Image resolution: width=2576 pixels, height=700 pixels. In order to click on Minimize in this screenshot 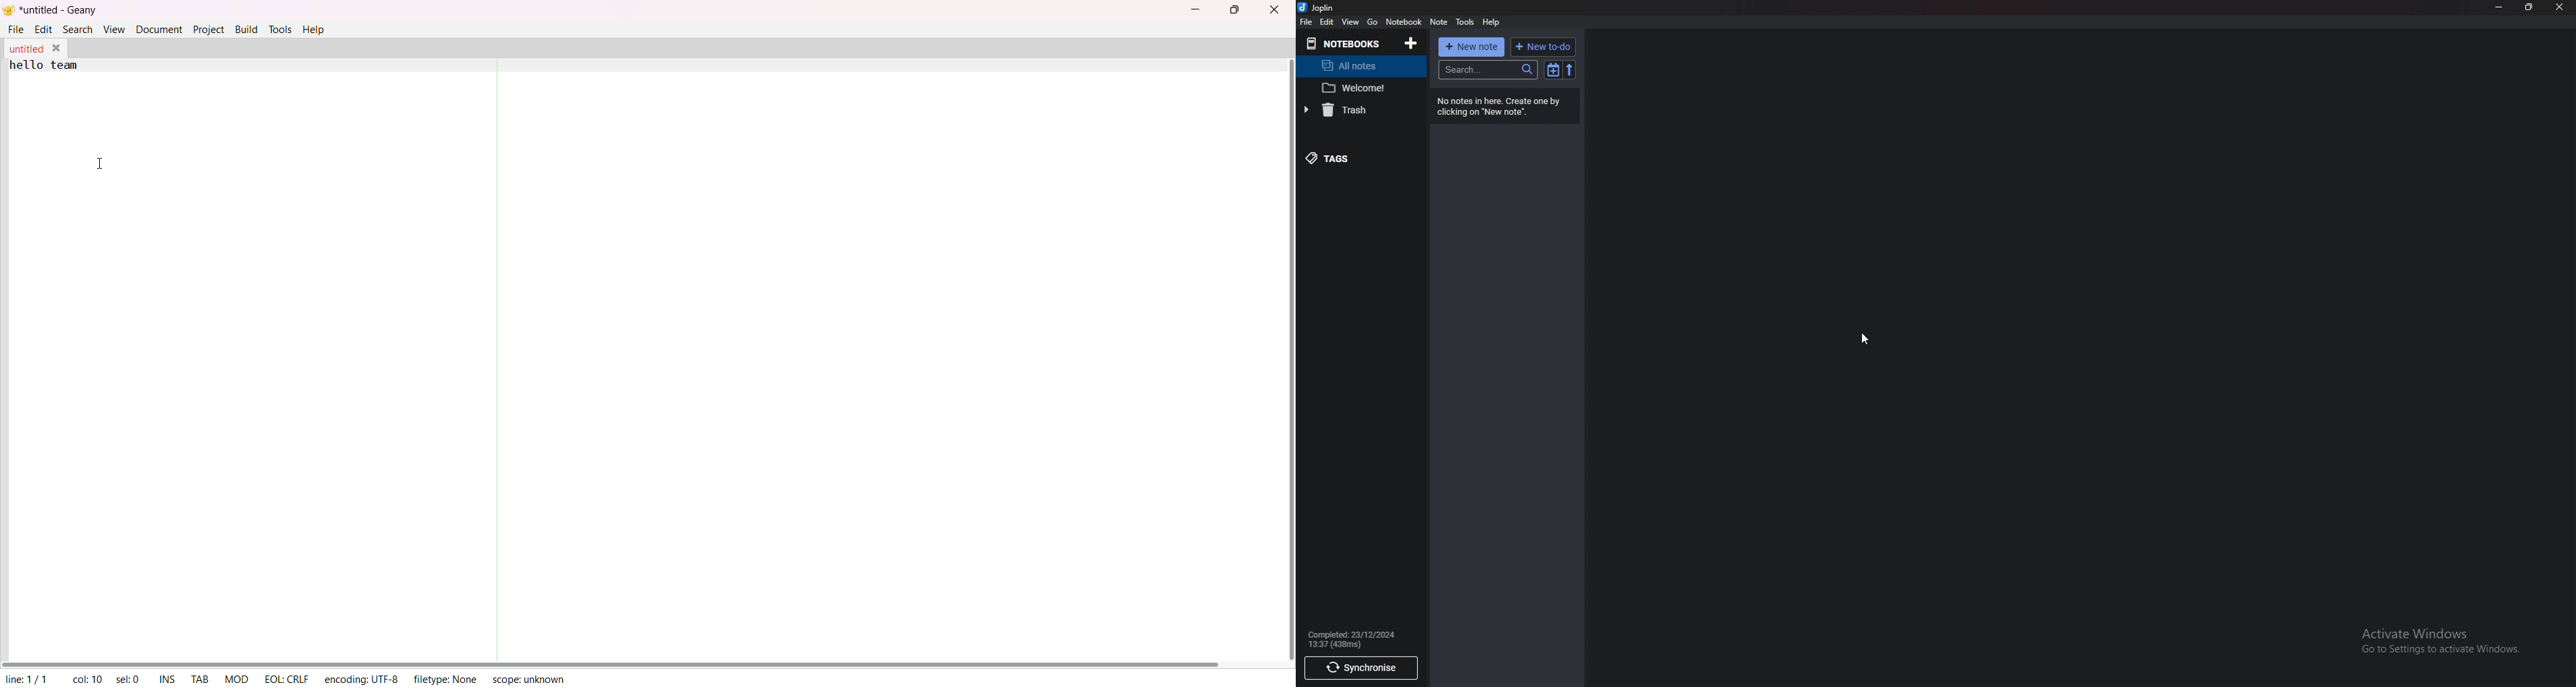, I will do `click(2498, 8)`.